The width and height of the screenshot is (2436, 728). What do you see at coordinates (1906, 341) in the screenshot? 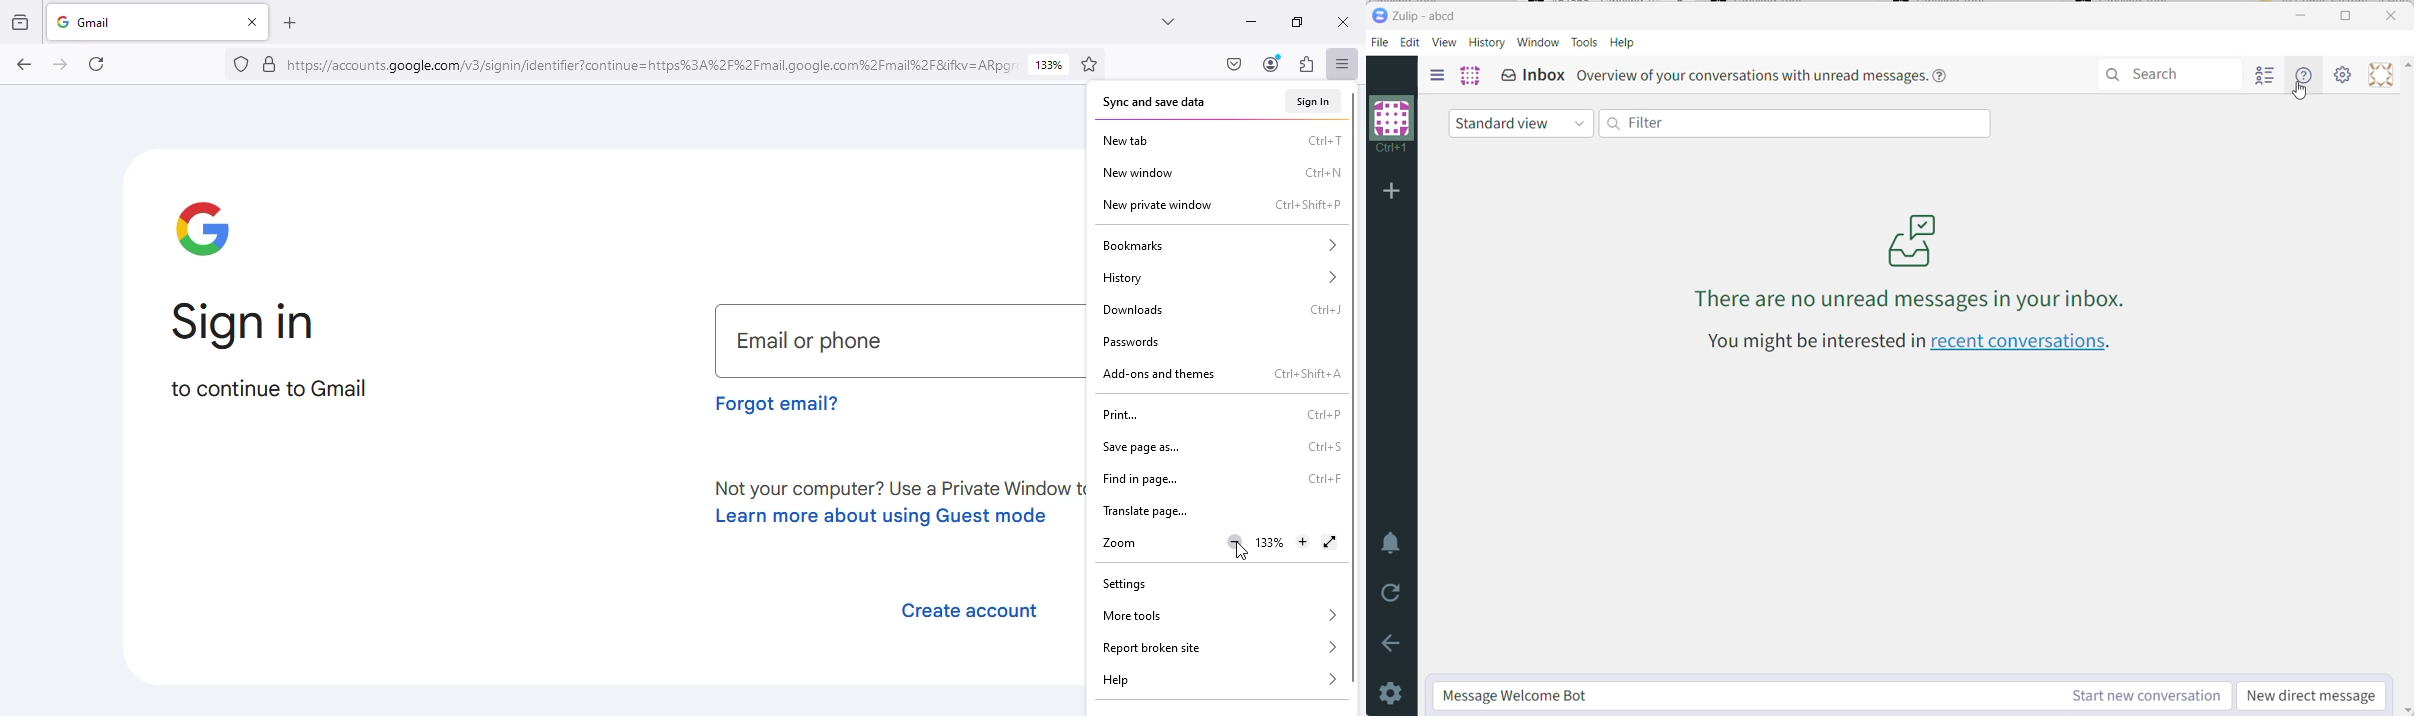
I see `You might be interested in recent conversations - Click link to view recent conversations` at bounding box center [1906, 341].